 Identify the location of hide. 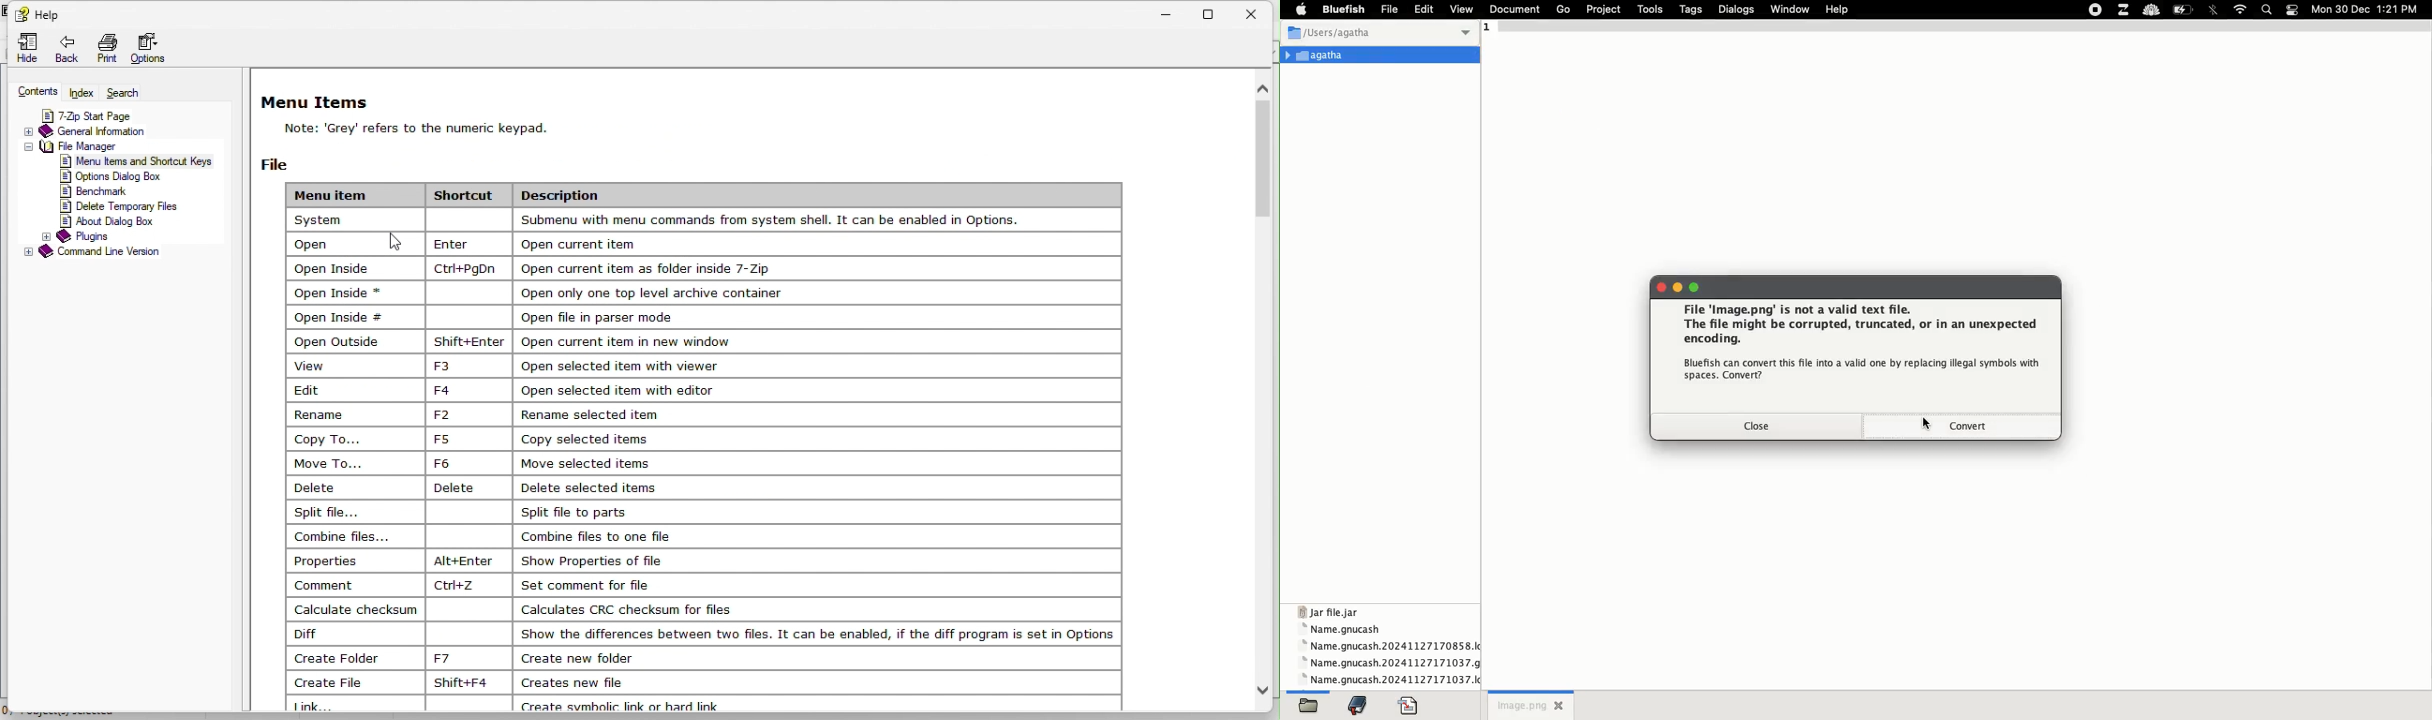
(22, 47).